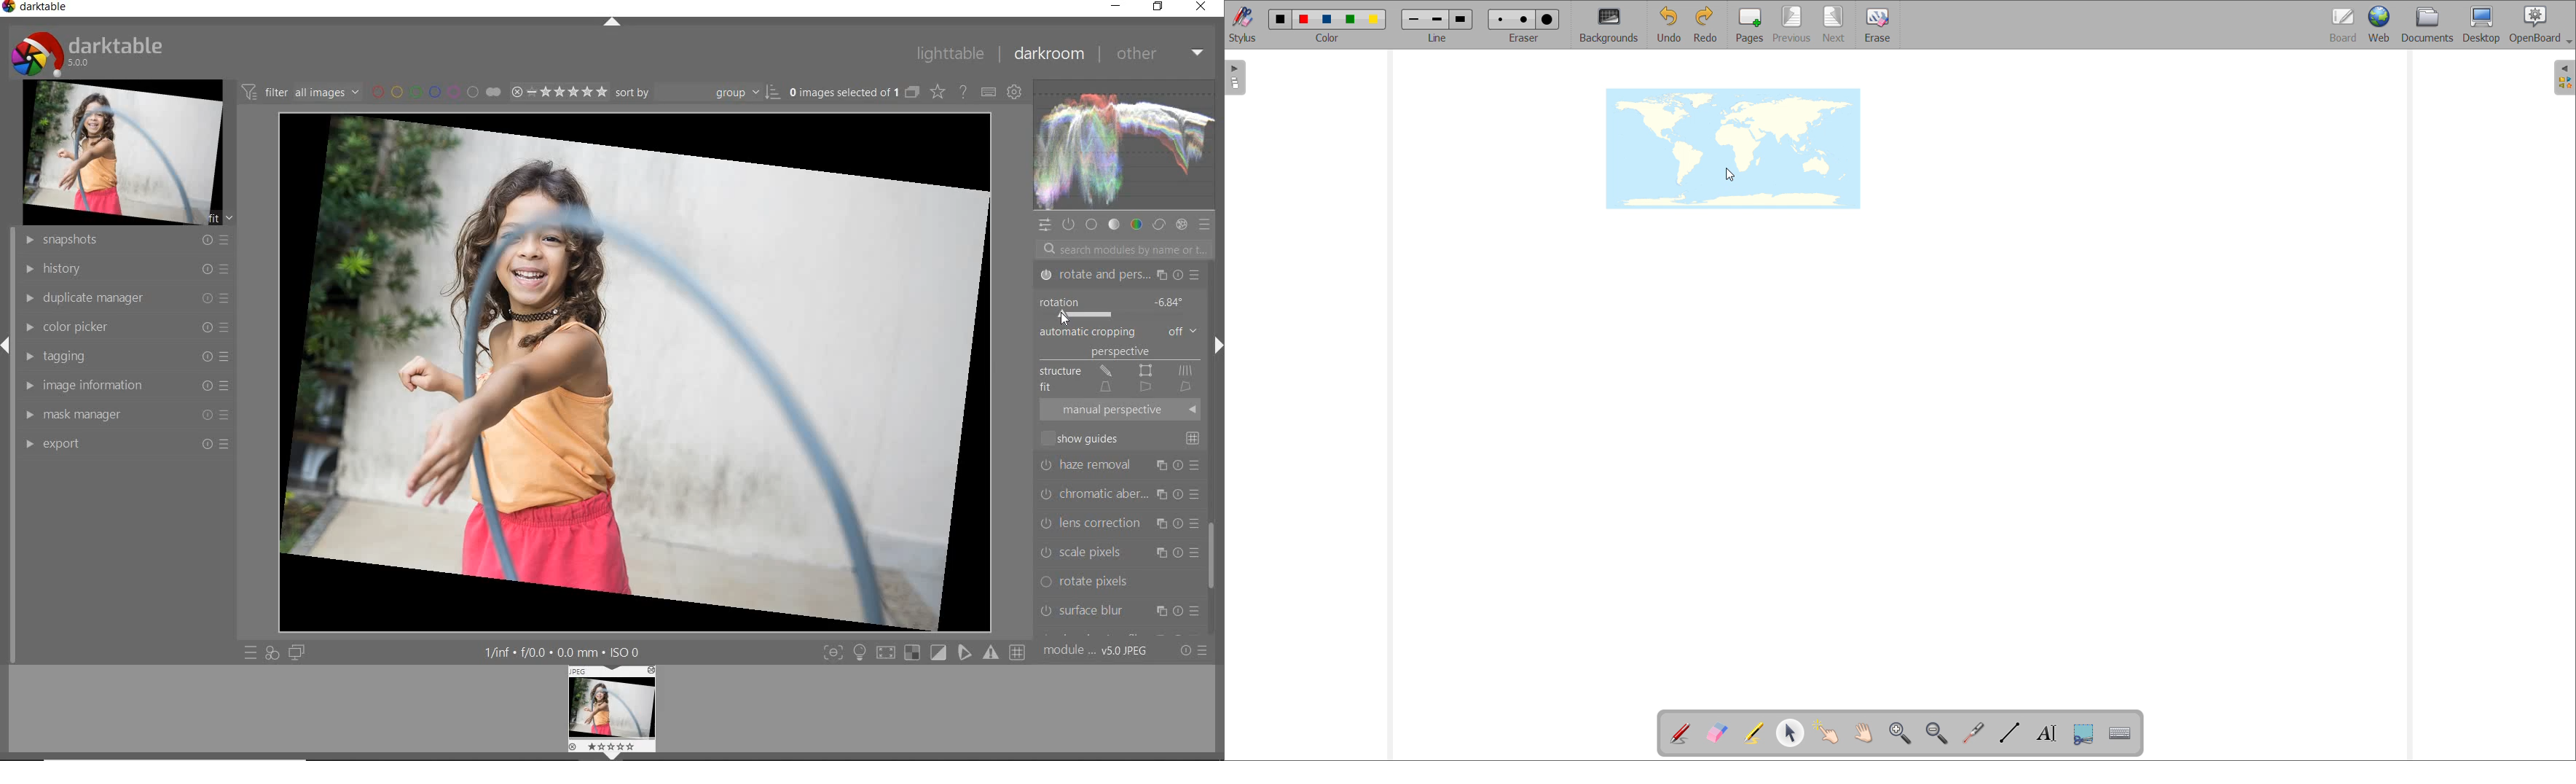 The height and width of the screenshot is (784, 2576). What do you see at coordinates (1159, 226) in the screenshot?
I see `correct` at bounding box center [1159, 226].